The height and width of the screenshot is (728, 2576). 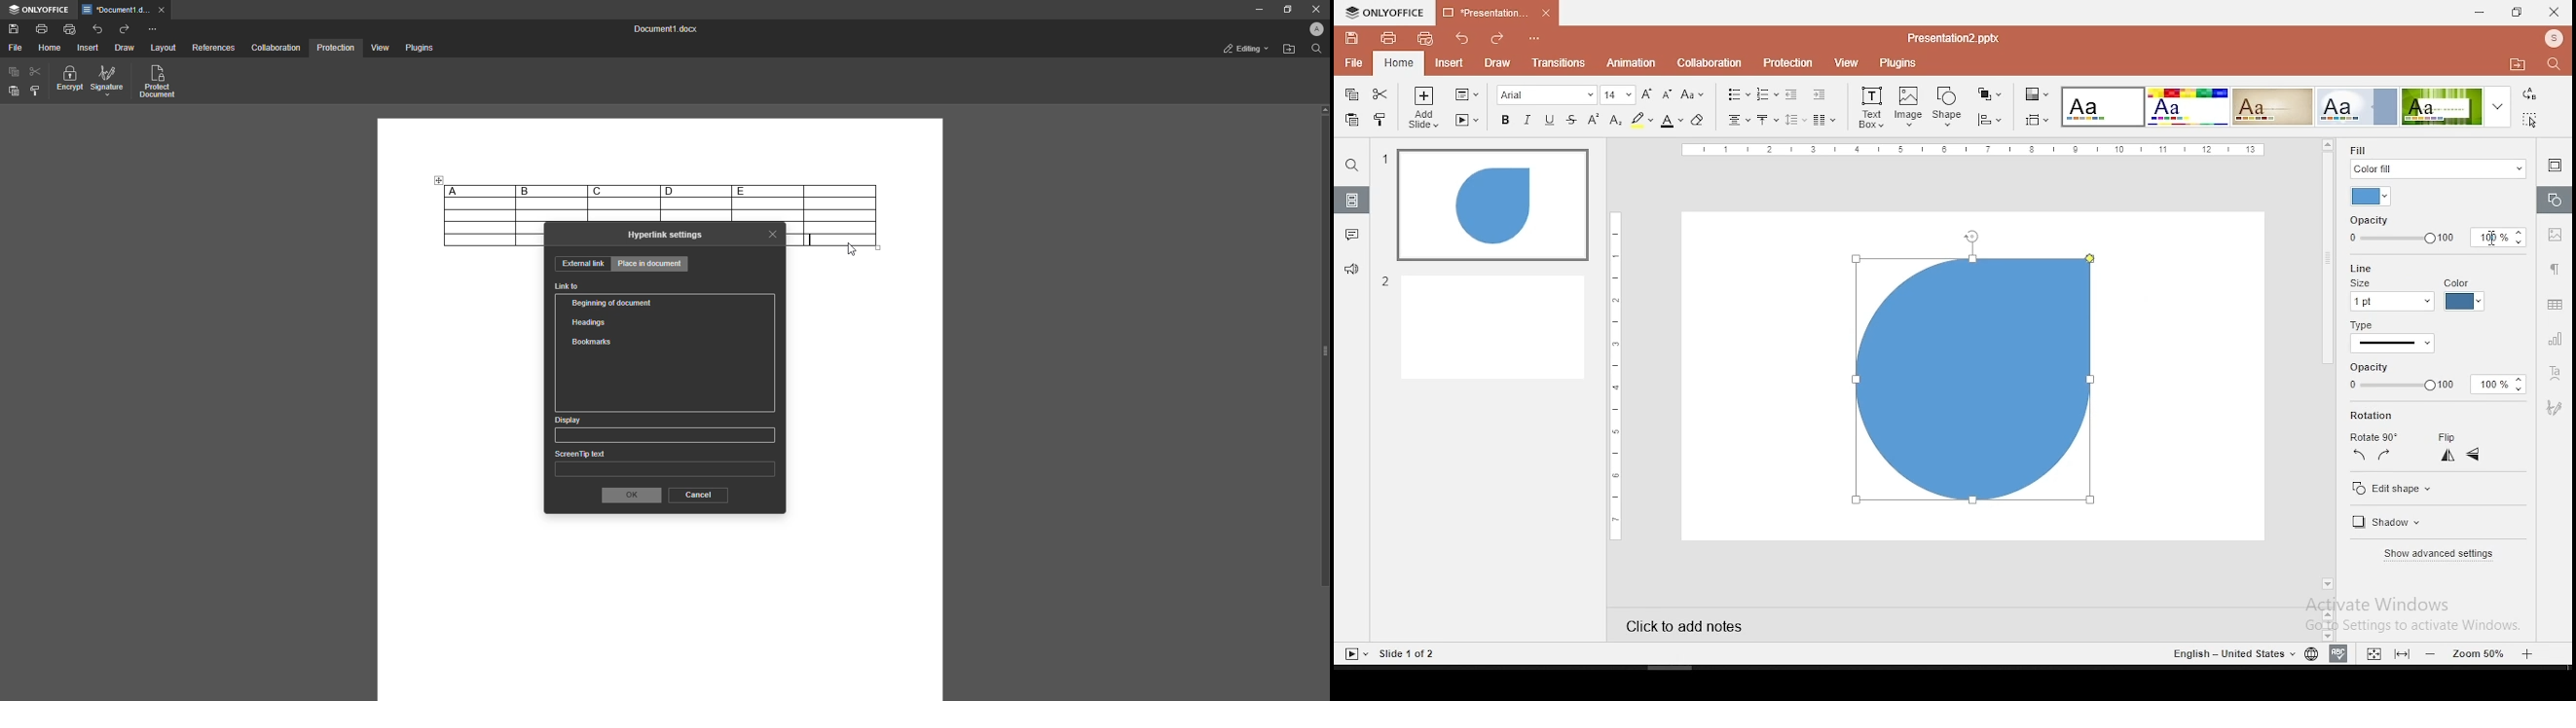 What do you see at coordinates (1550, 120) in the screenshot?
I see `underline` at bounding box center [1550, 120].